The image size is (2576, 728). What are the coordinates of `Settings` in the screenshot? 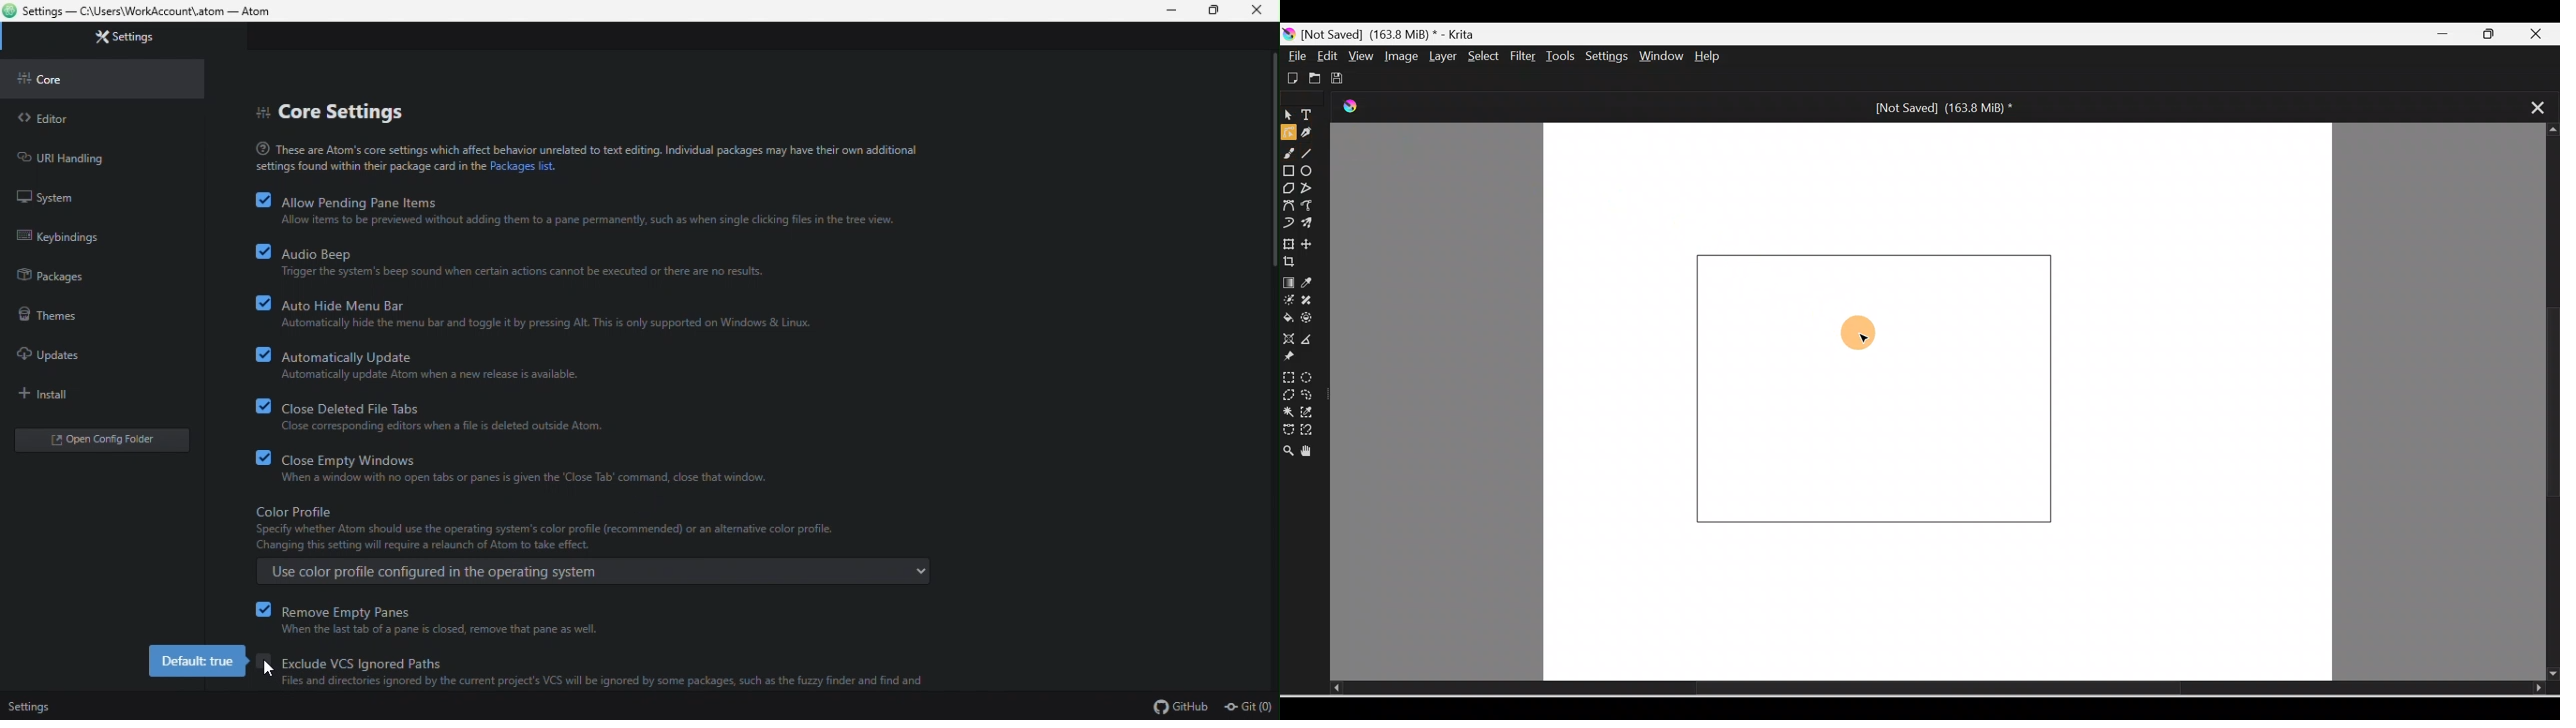 It's located at (28, 708).